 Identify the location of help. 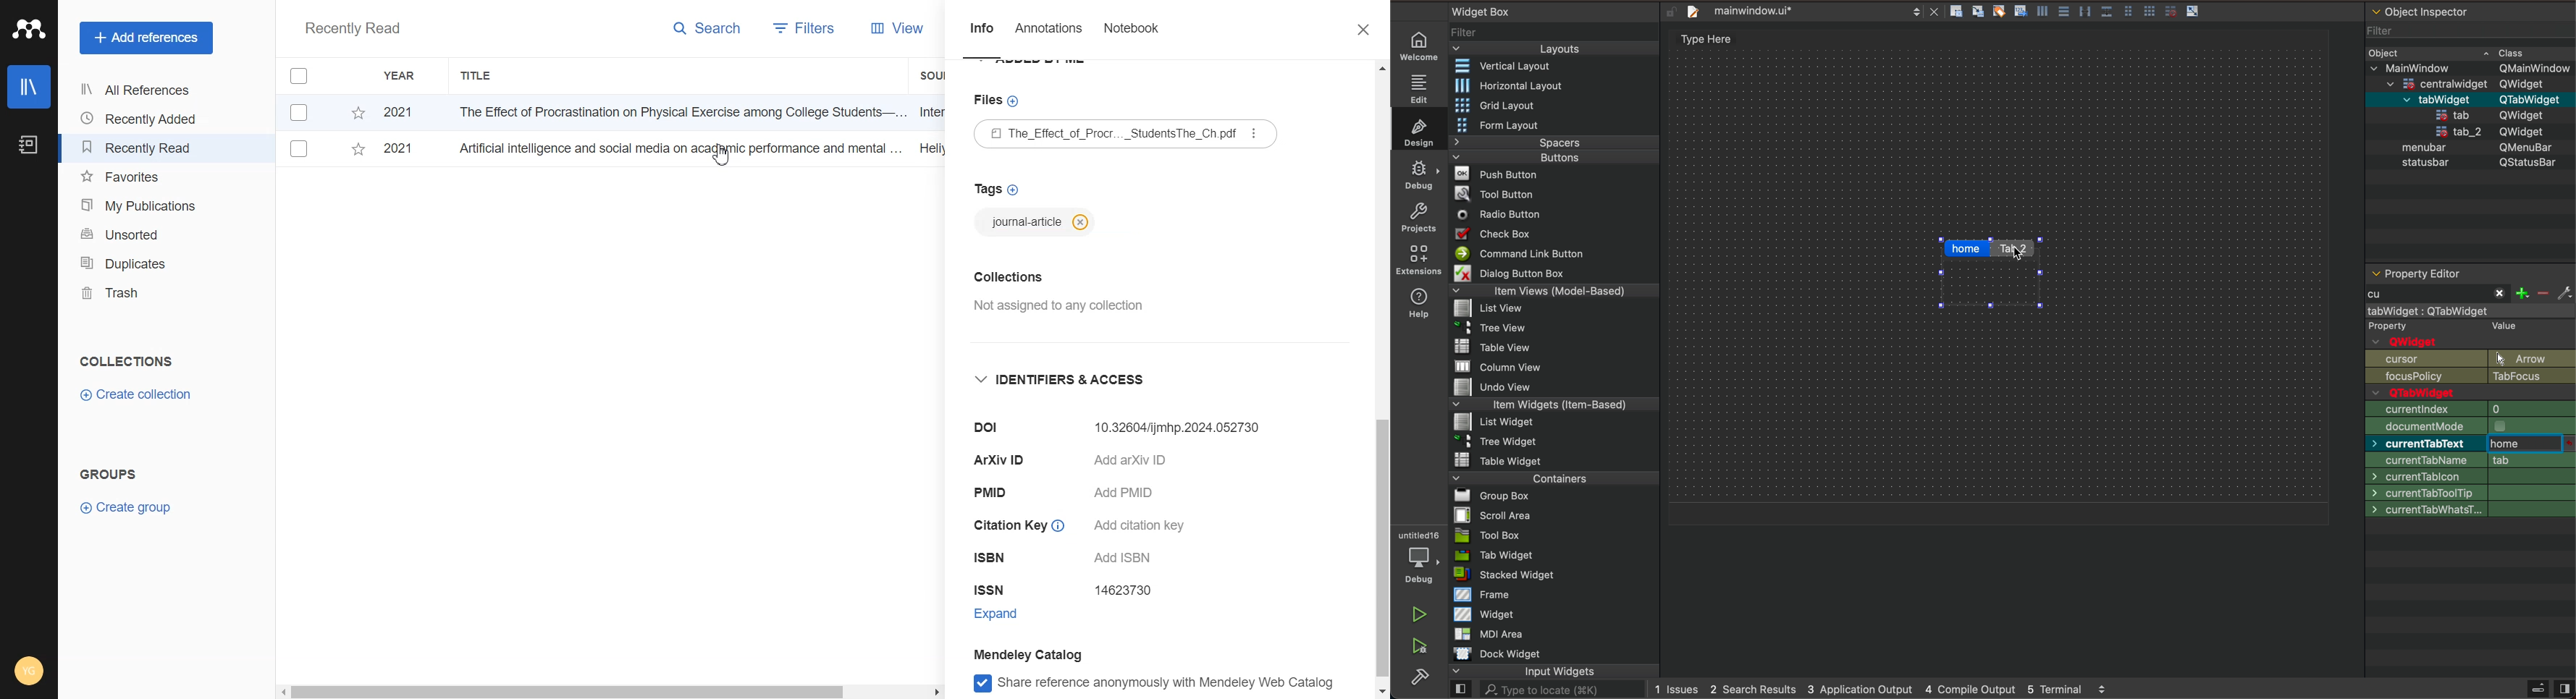
(1421, 302).